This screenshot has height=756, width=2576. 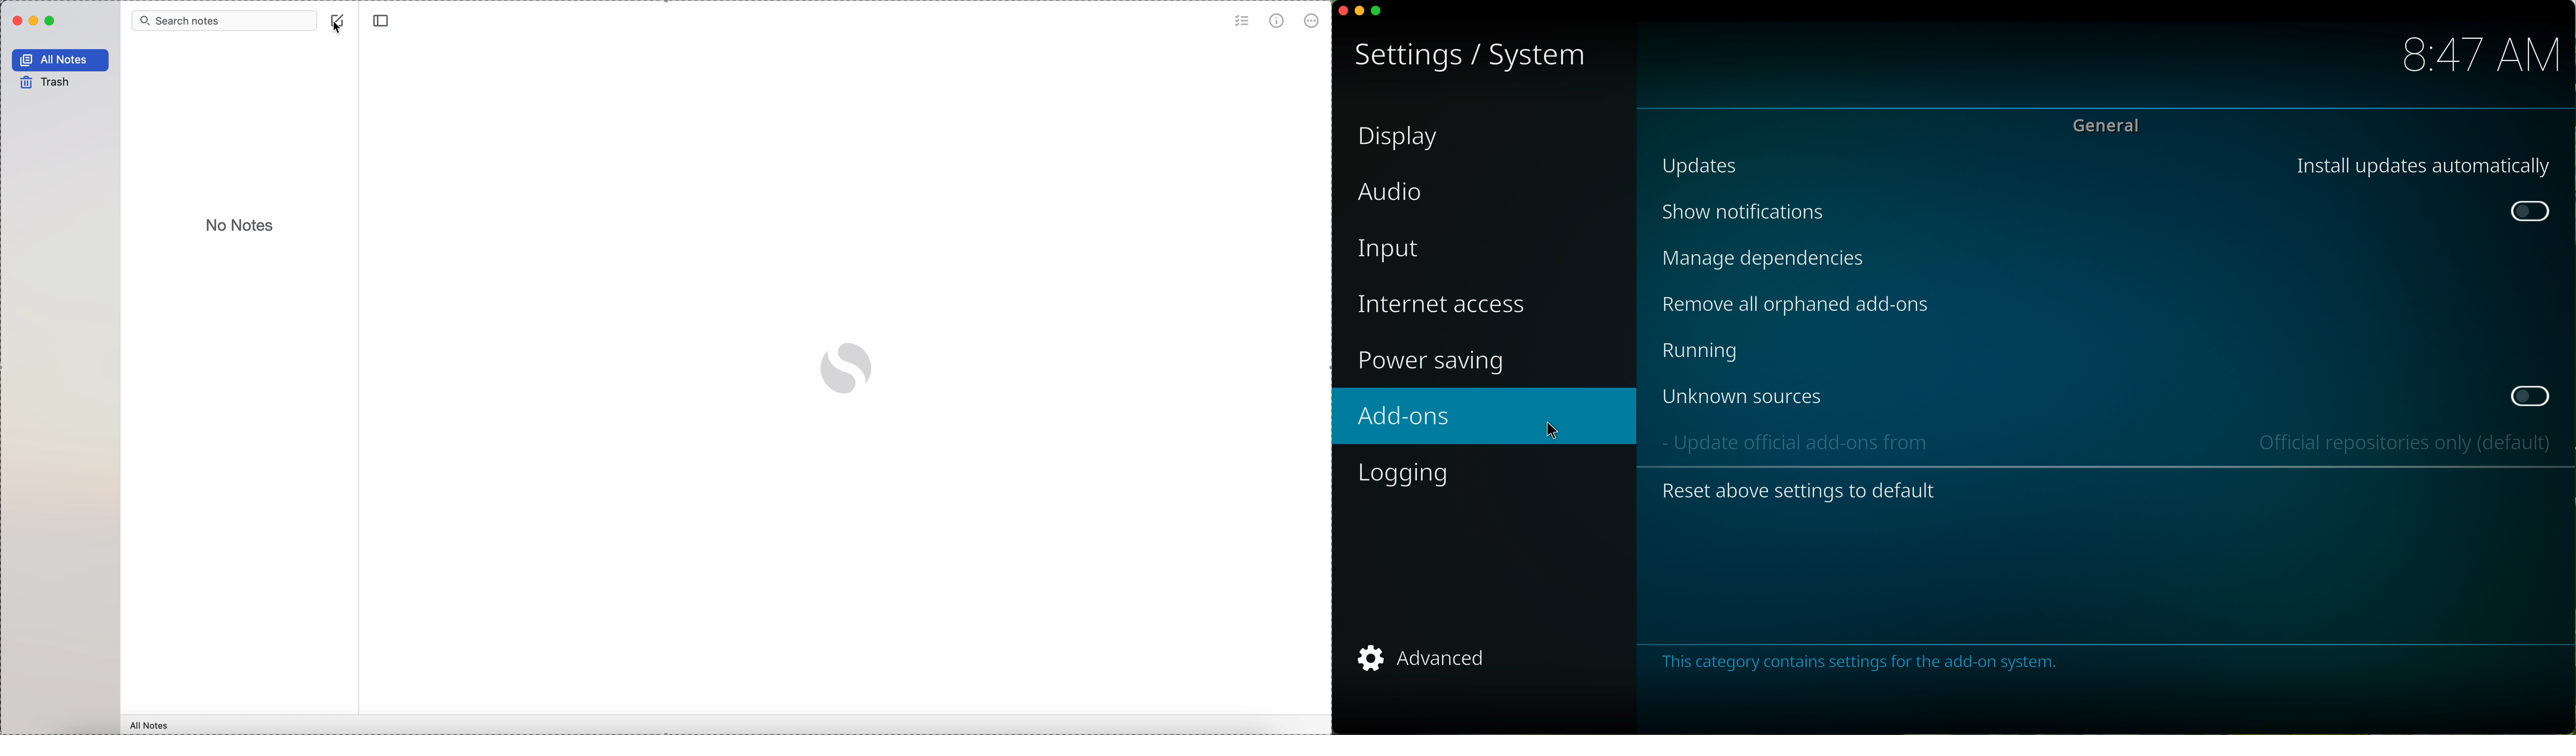 What do you see at coordinates (339, 29) in the screenshot?
I see `cursor` at bounding box center [339, 29].